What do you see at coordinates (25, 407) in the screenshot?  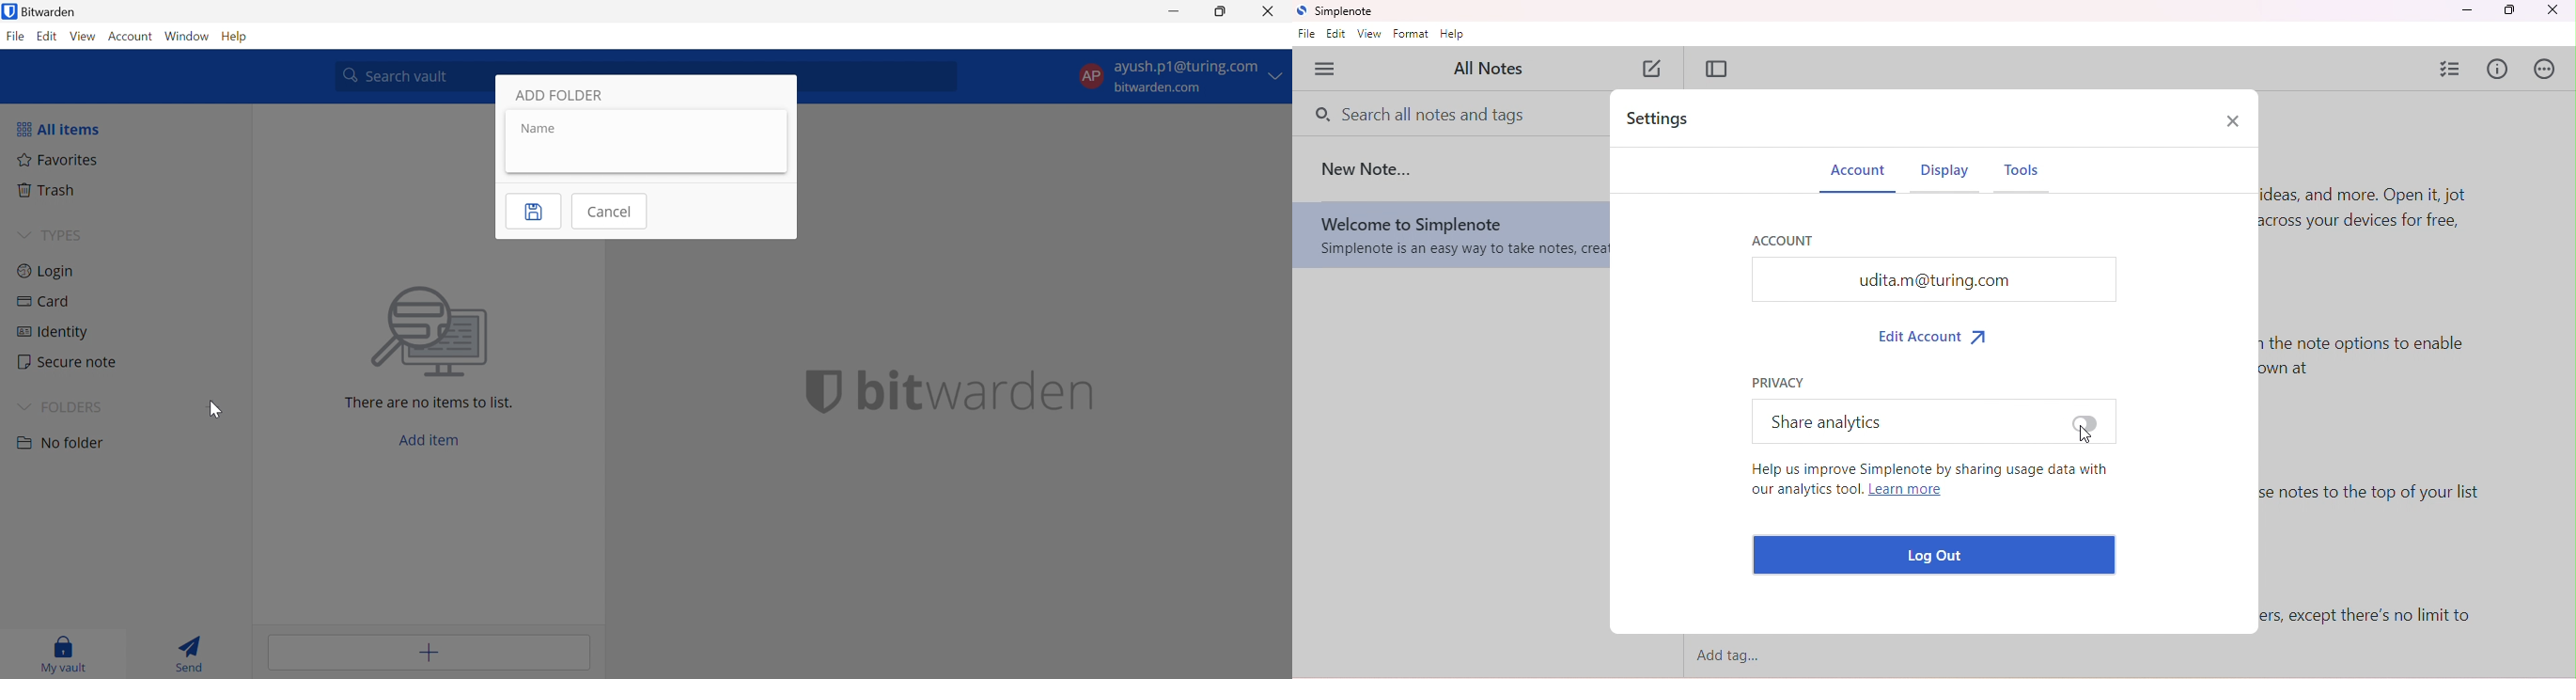 I see `Drop Down` at bounding box center [25, 407].